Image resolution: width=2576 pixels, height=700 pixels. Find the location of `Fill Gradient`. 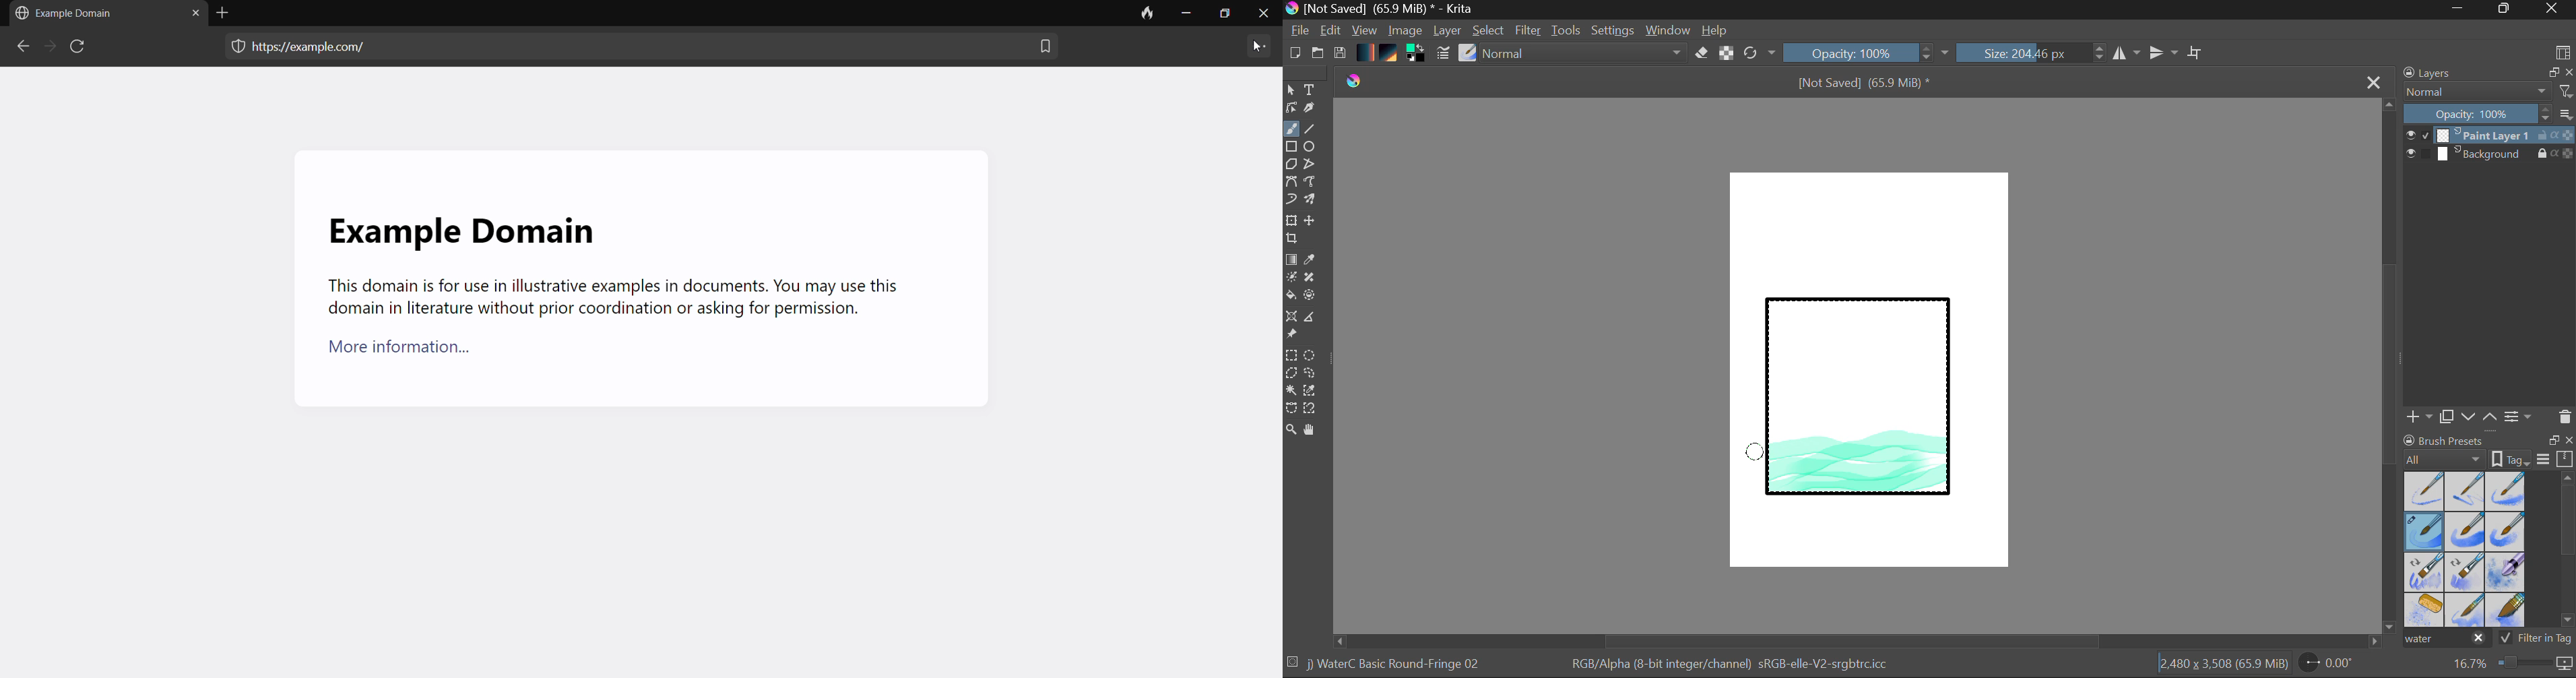

Fill Gradient is located at coordinates (1291, 259).